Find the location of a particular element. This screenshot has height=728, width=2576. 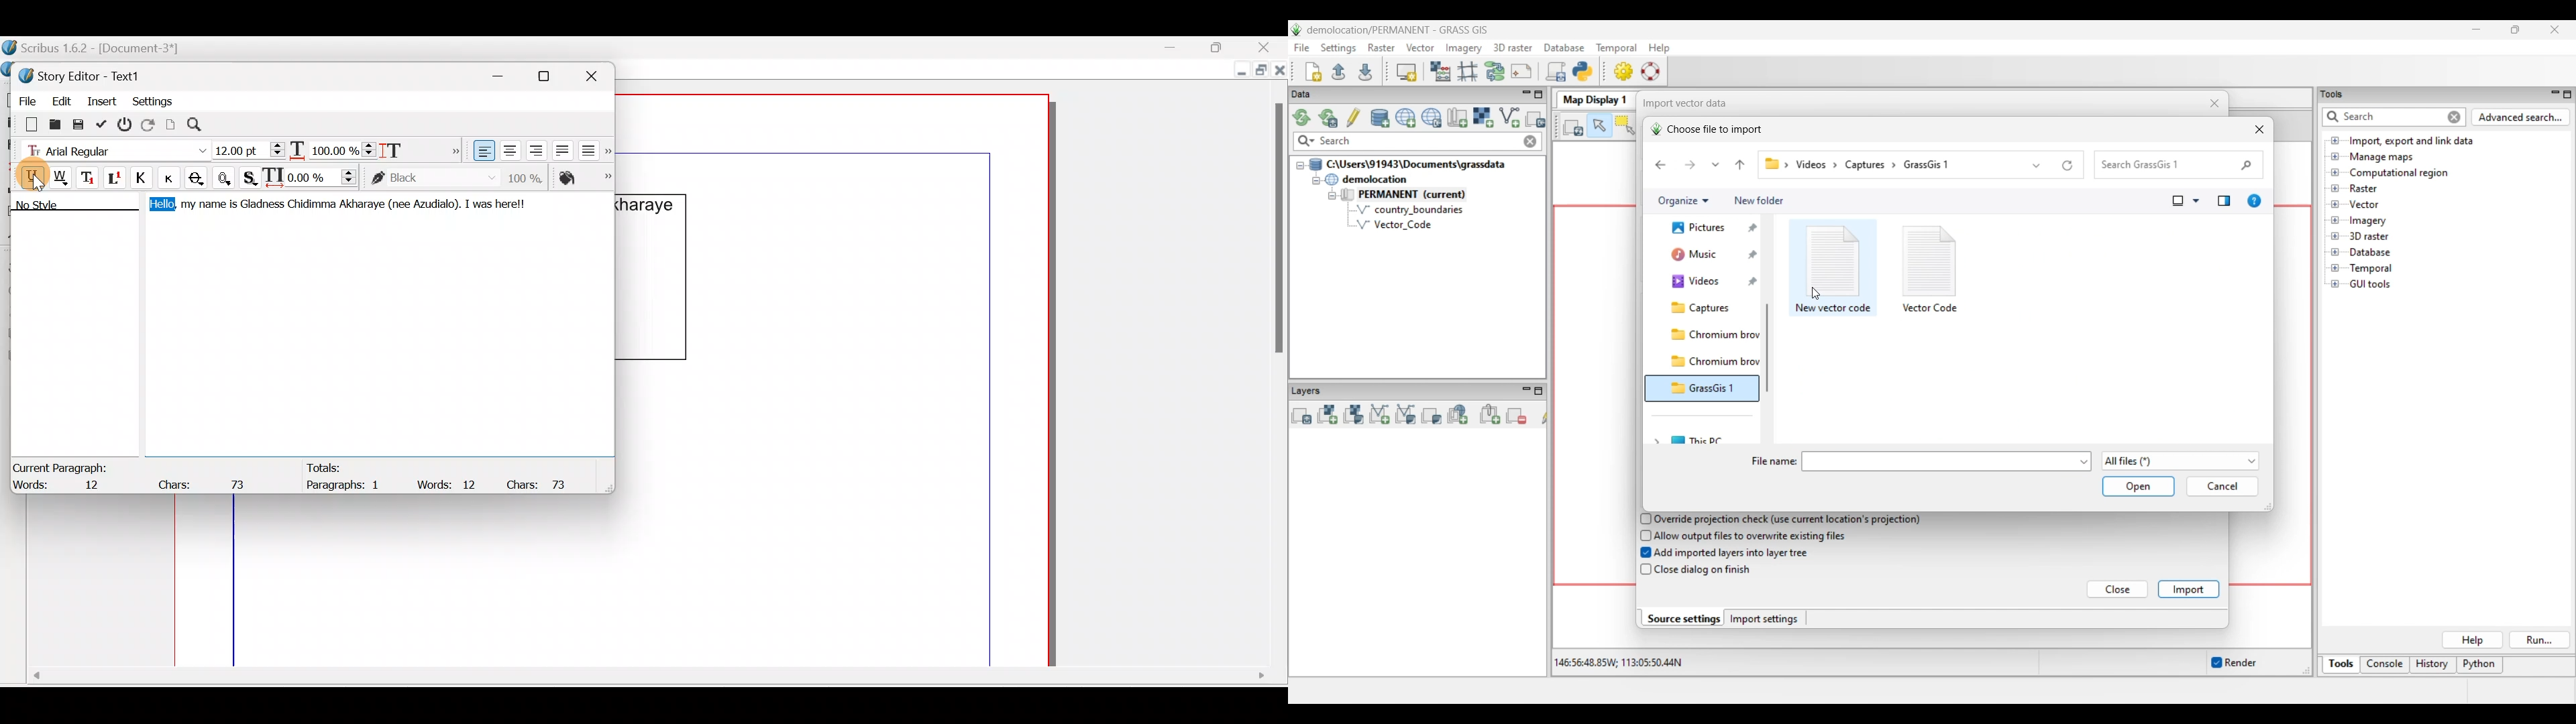

Story Editor - Text1 is located at coordinates (84, 74).